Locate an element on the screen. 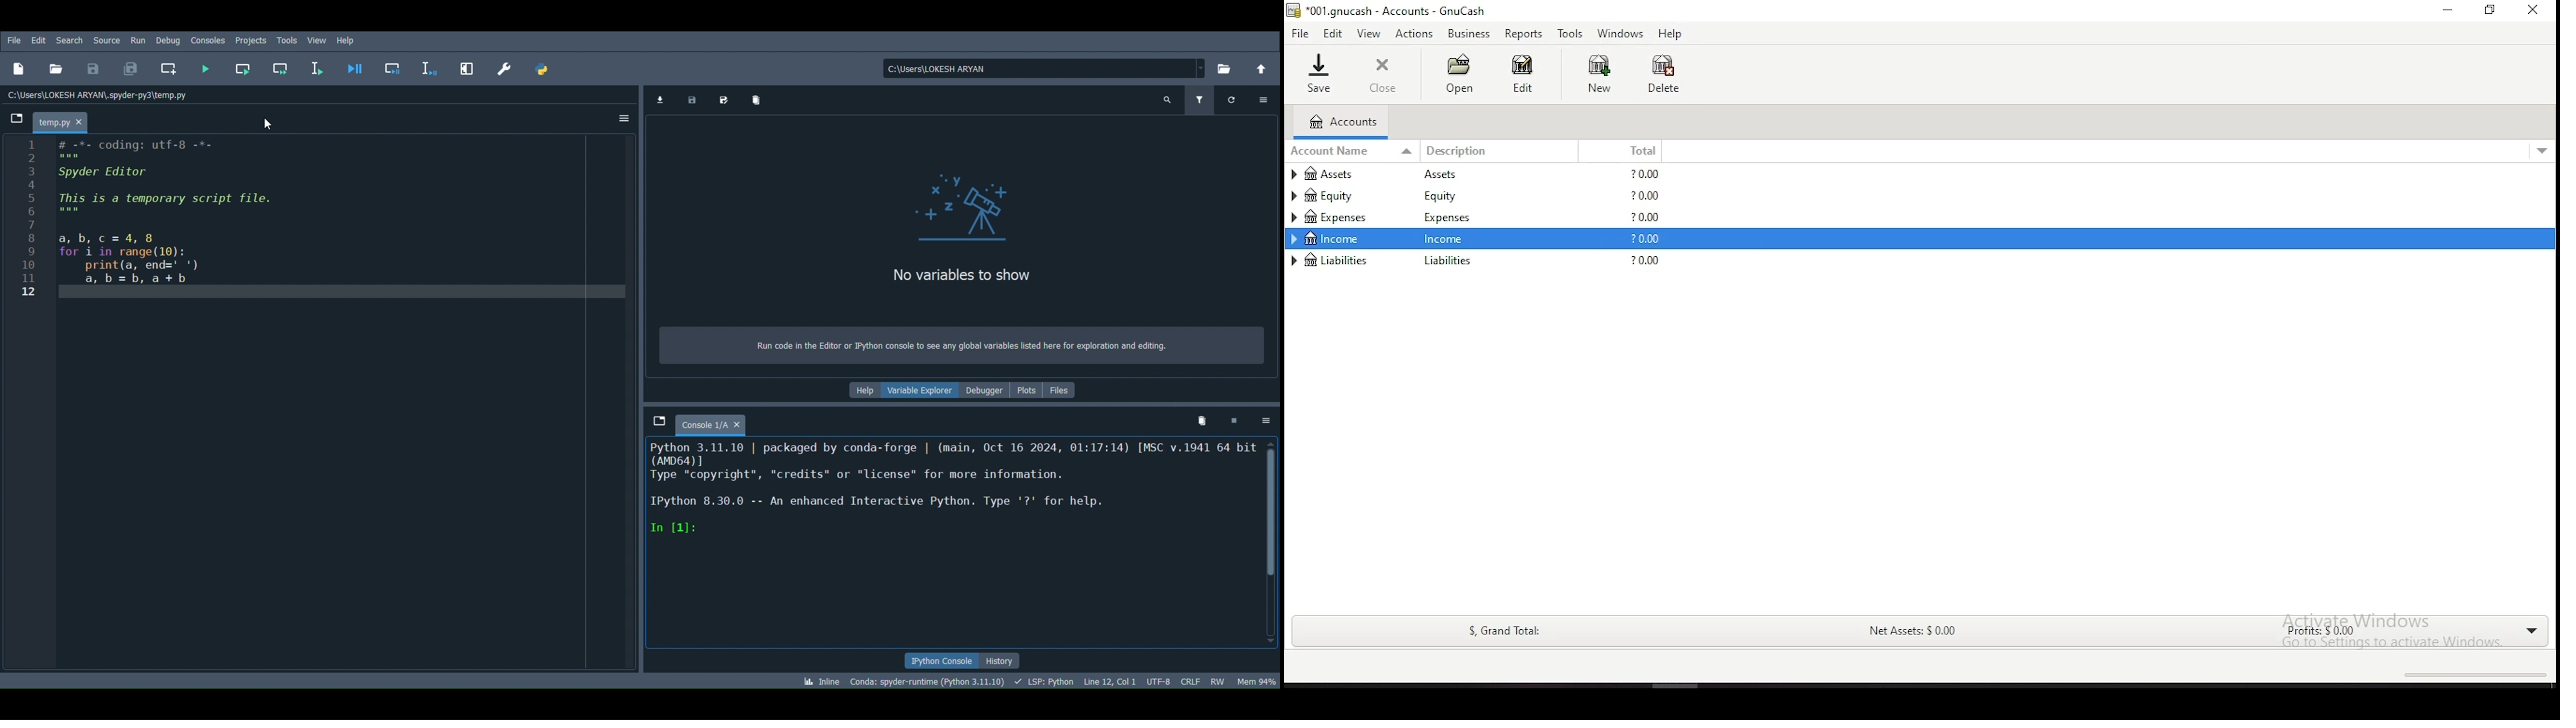 The width and height of the screenshot is (2576, 728). Console name is located at coordinates (715, 421).